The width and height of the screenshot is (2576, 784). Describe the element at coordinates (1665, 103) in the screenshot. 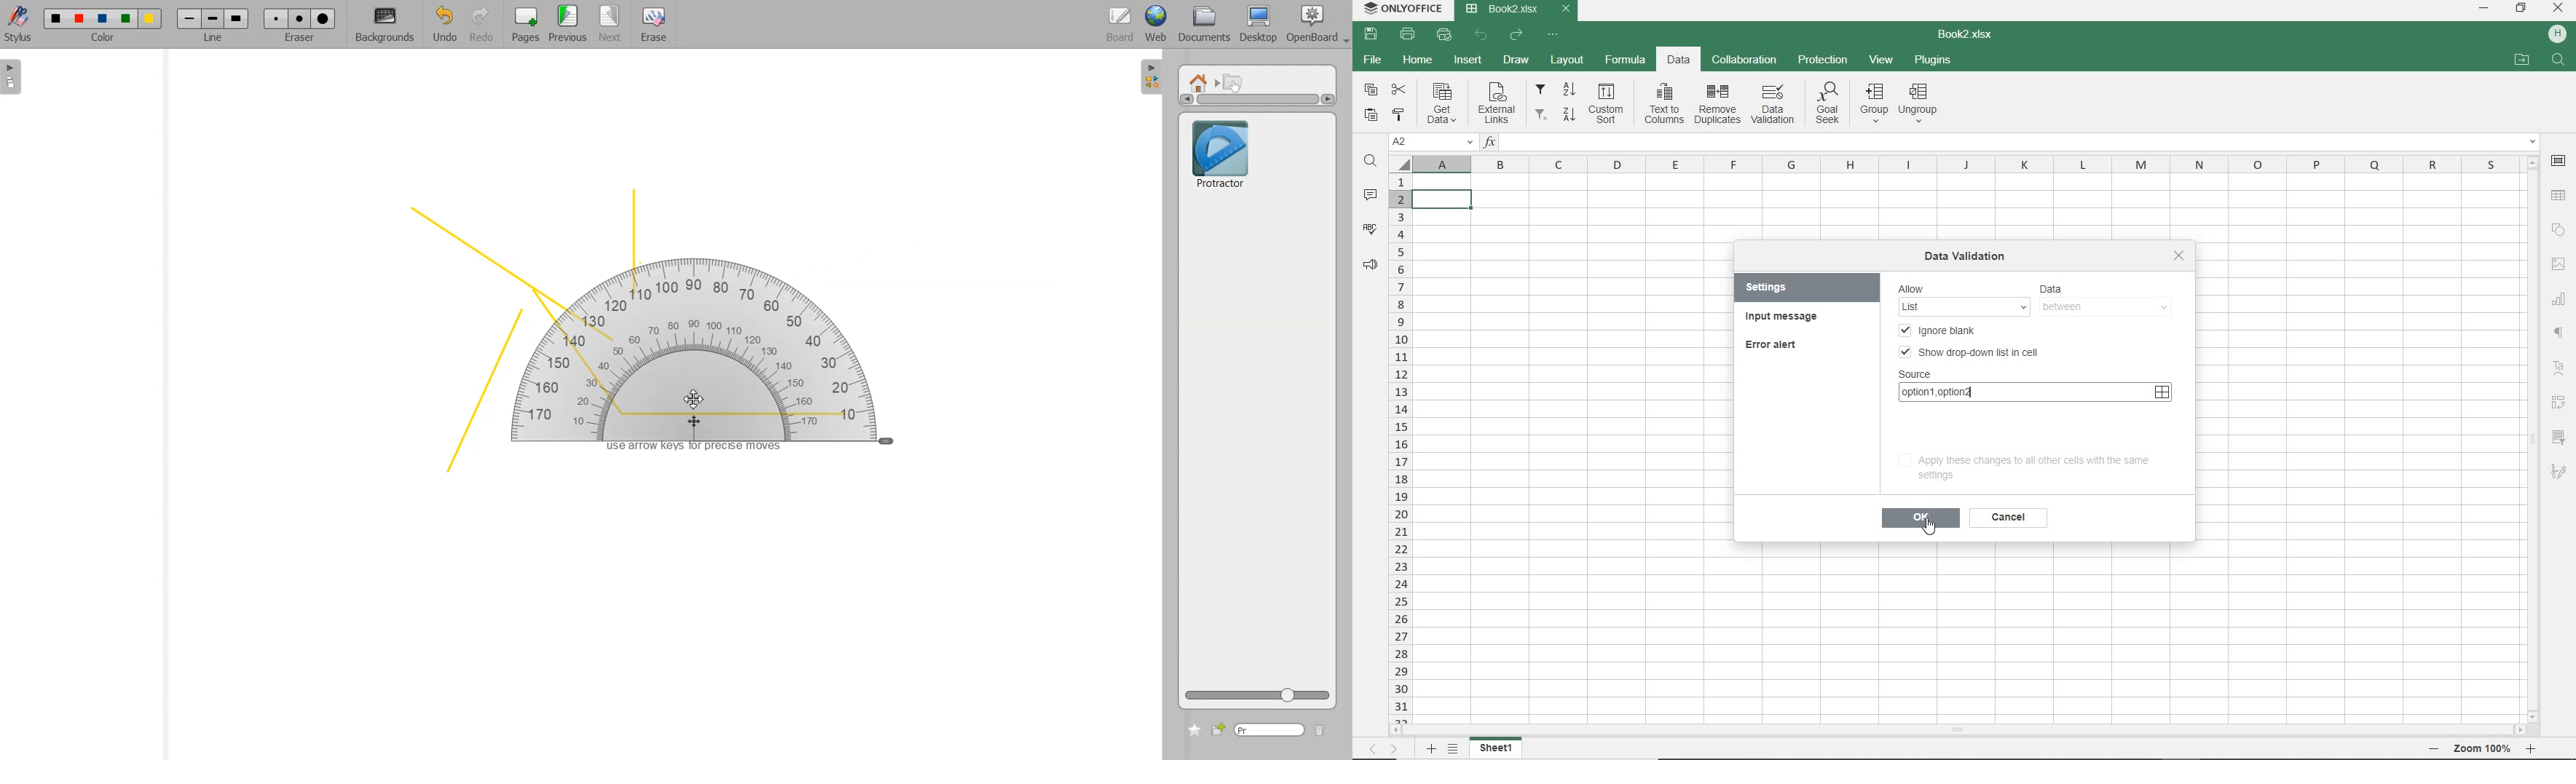

I see `text to columns` at that location.